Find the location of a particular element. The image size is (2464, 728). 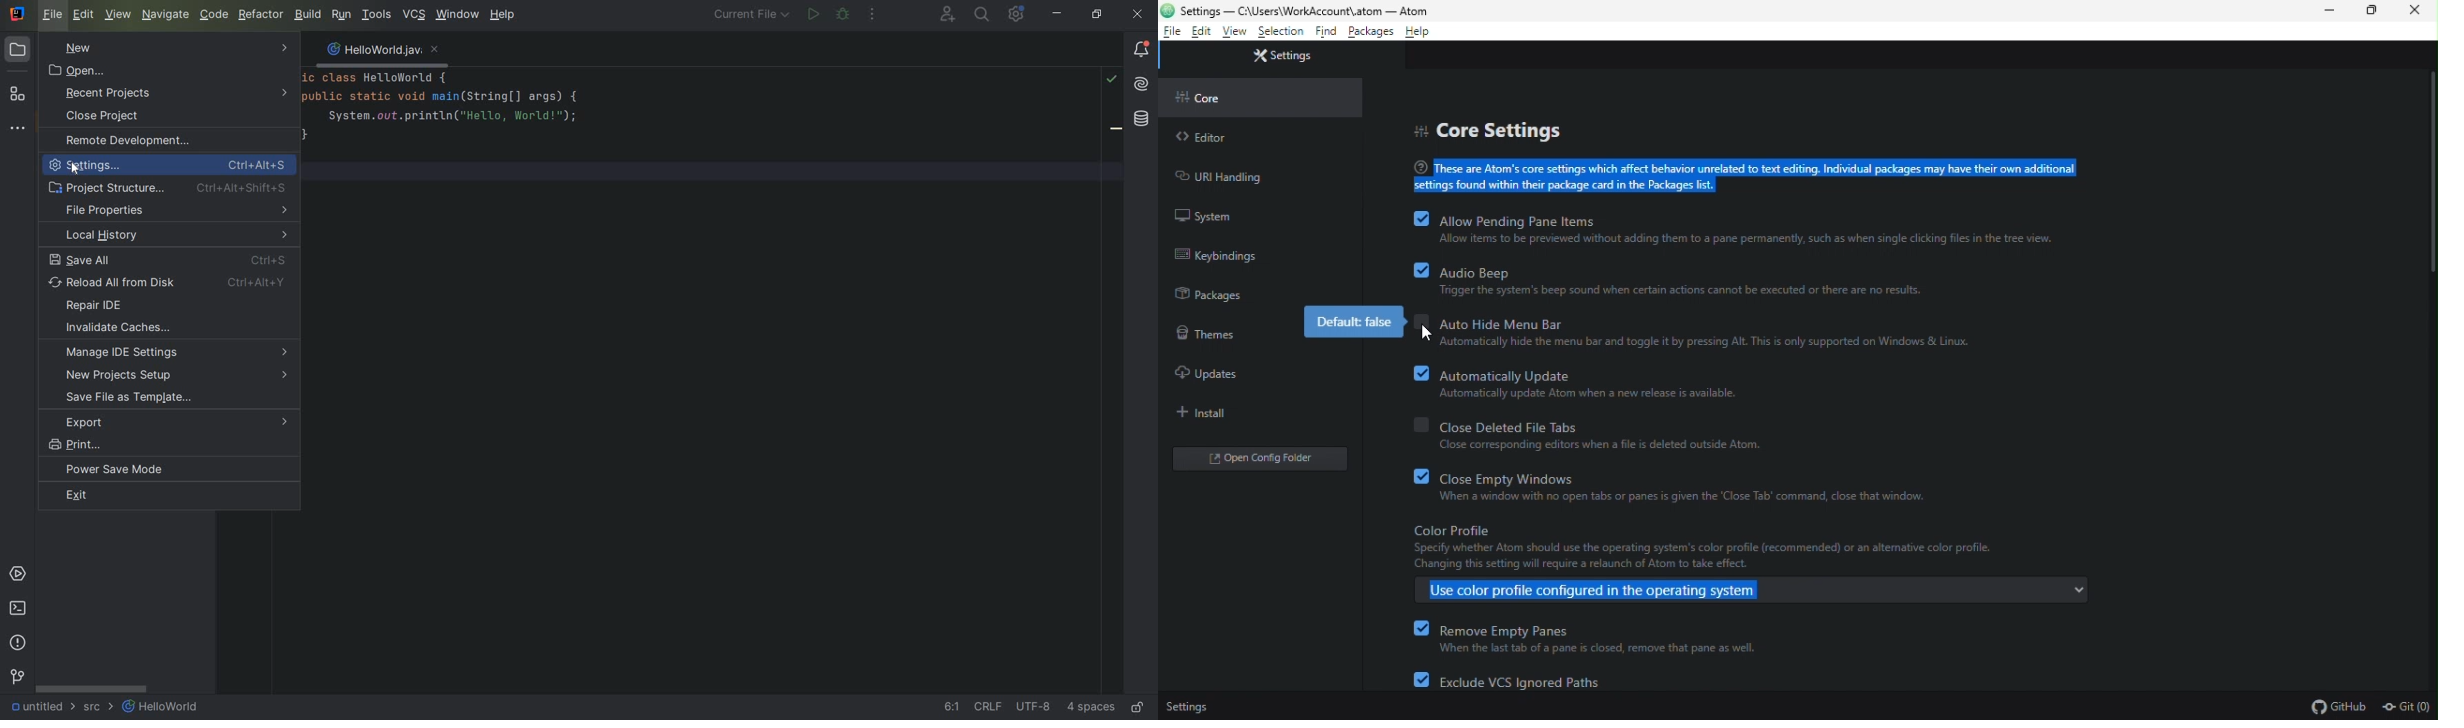

find is located at coordinates (1328, 30).